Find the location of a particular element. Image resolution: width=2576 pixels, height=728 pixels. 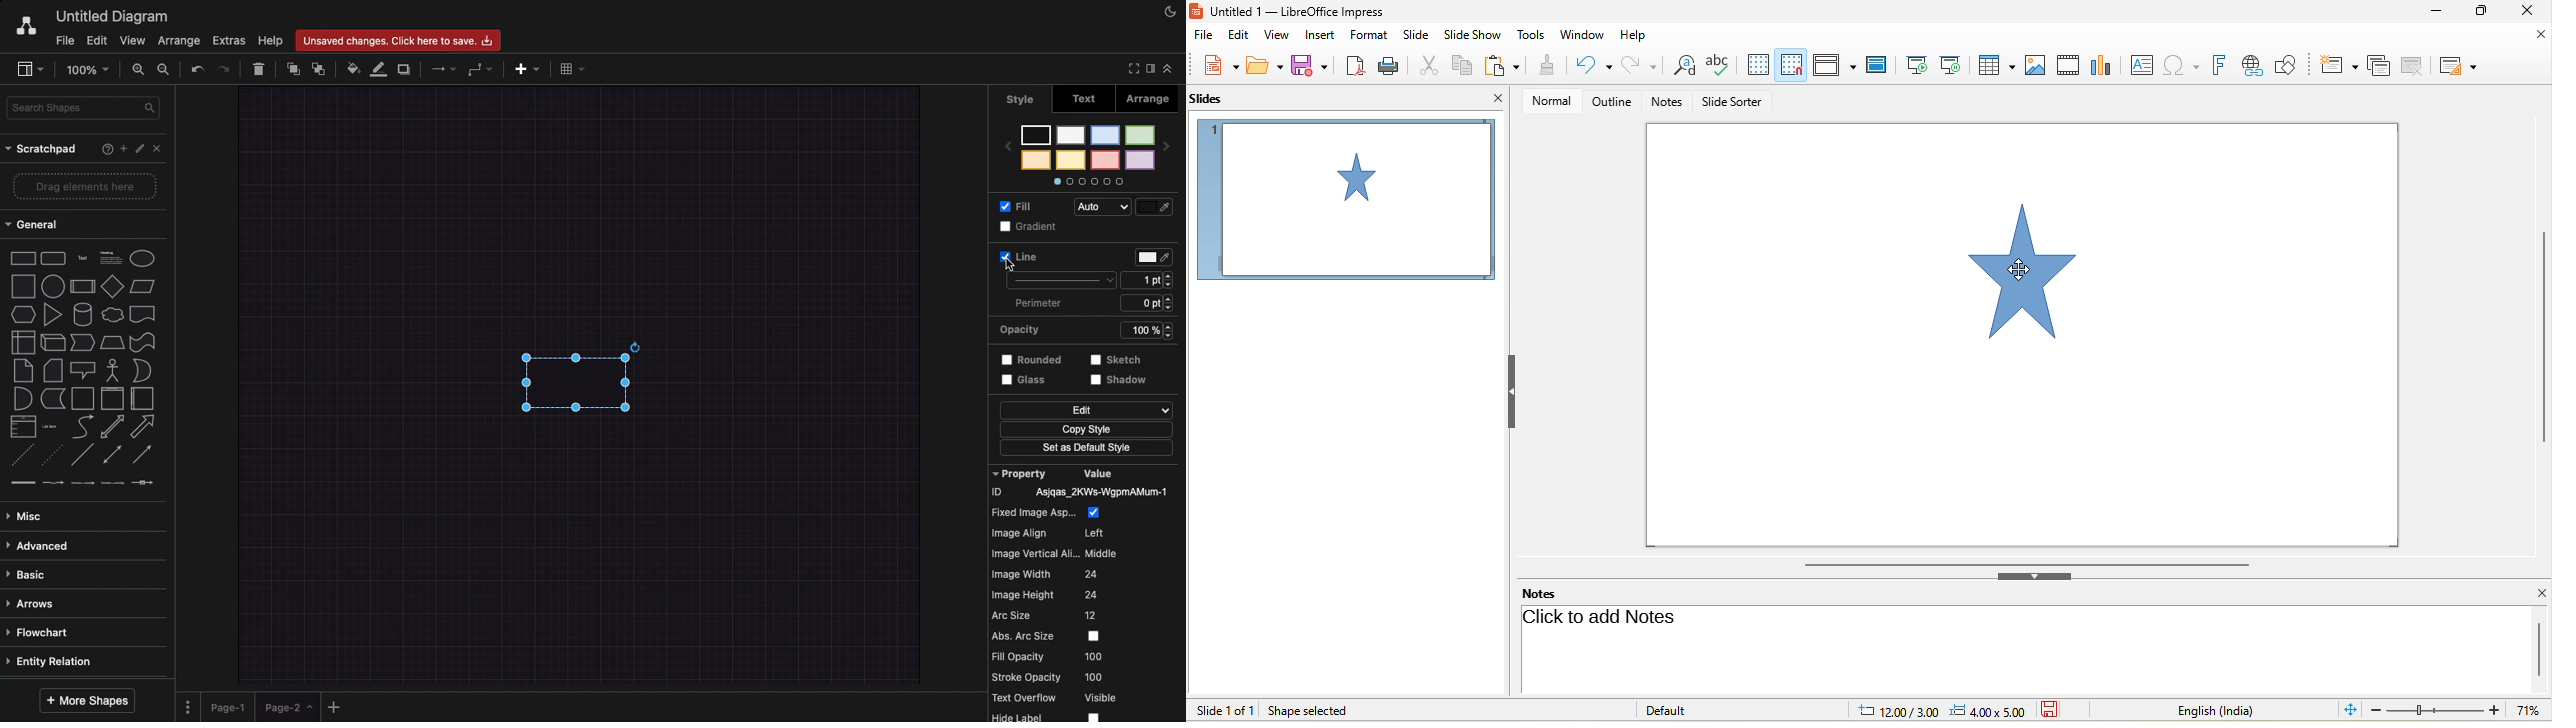

open is located at coordinates (1264, 66).